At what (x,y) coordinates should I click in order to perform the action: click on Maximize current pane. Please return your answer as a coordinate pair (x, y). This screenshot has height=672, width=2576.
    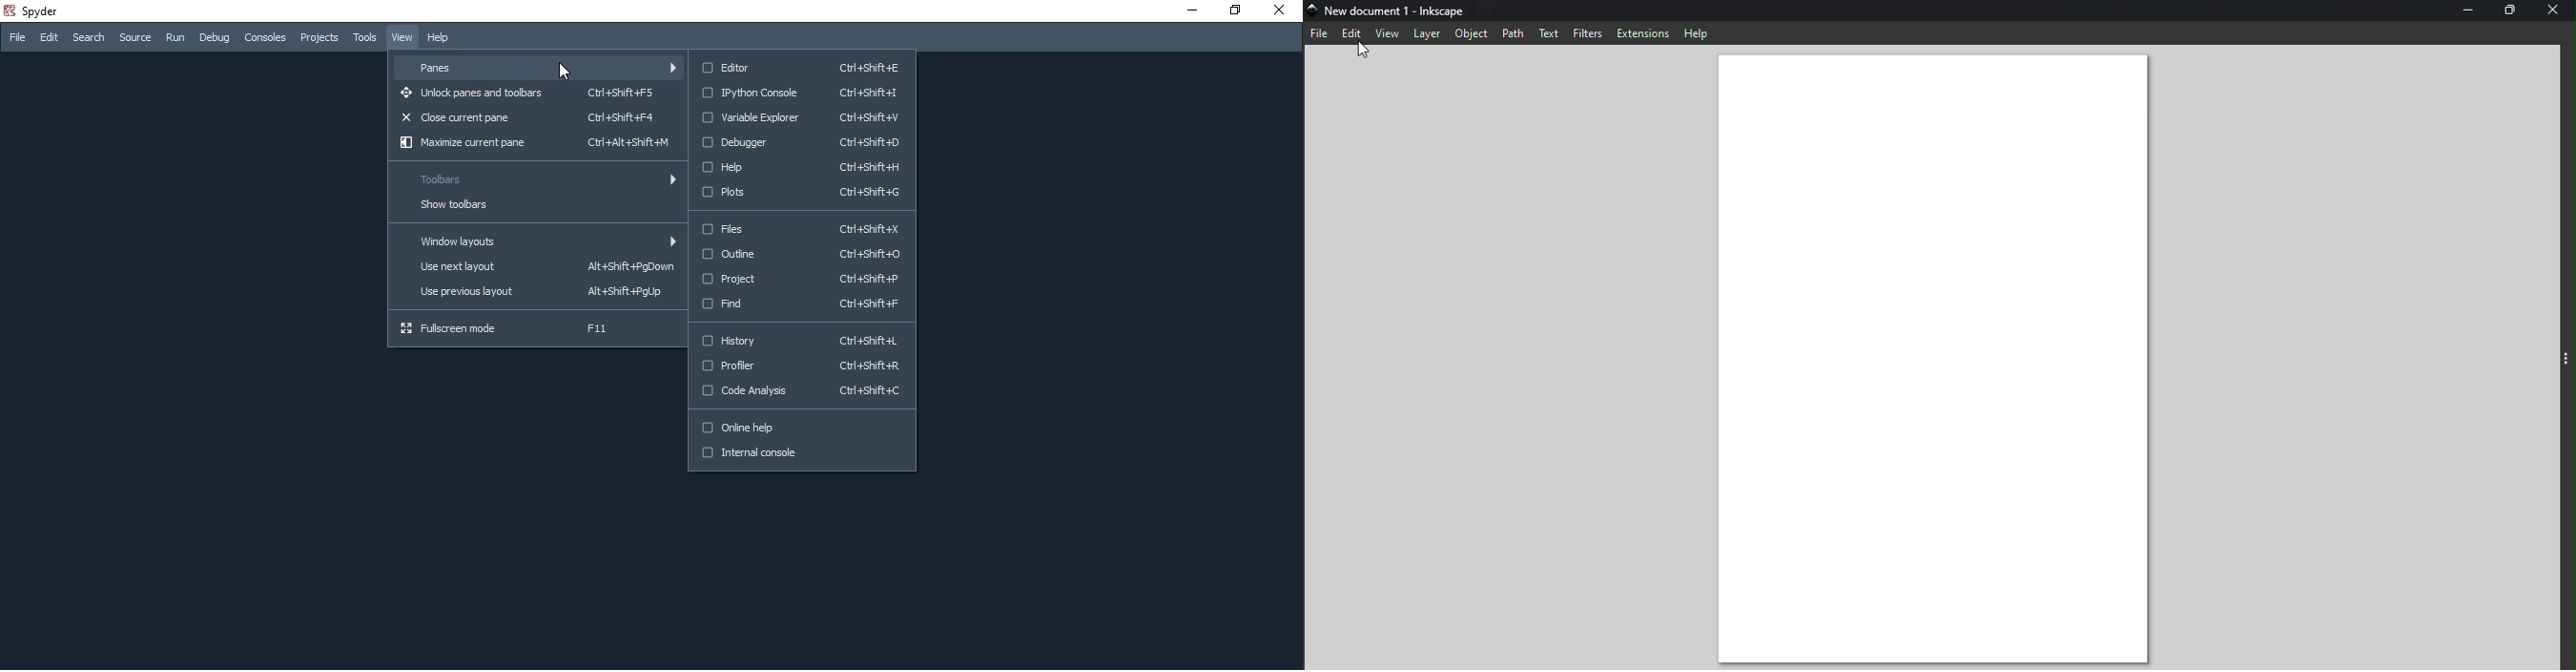
    Looking at the image, I should click on (539, 142).